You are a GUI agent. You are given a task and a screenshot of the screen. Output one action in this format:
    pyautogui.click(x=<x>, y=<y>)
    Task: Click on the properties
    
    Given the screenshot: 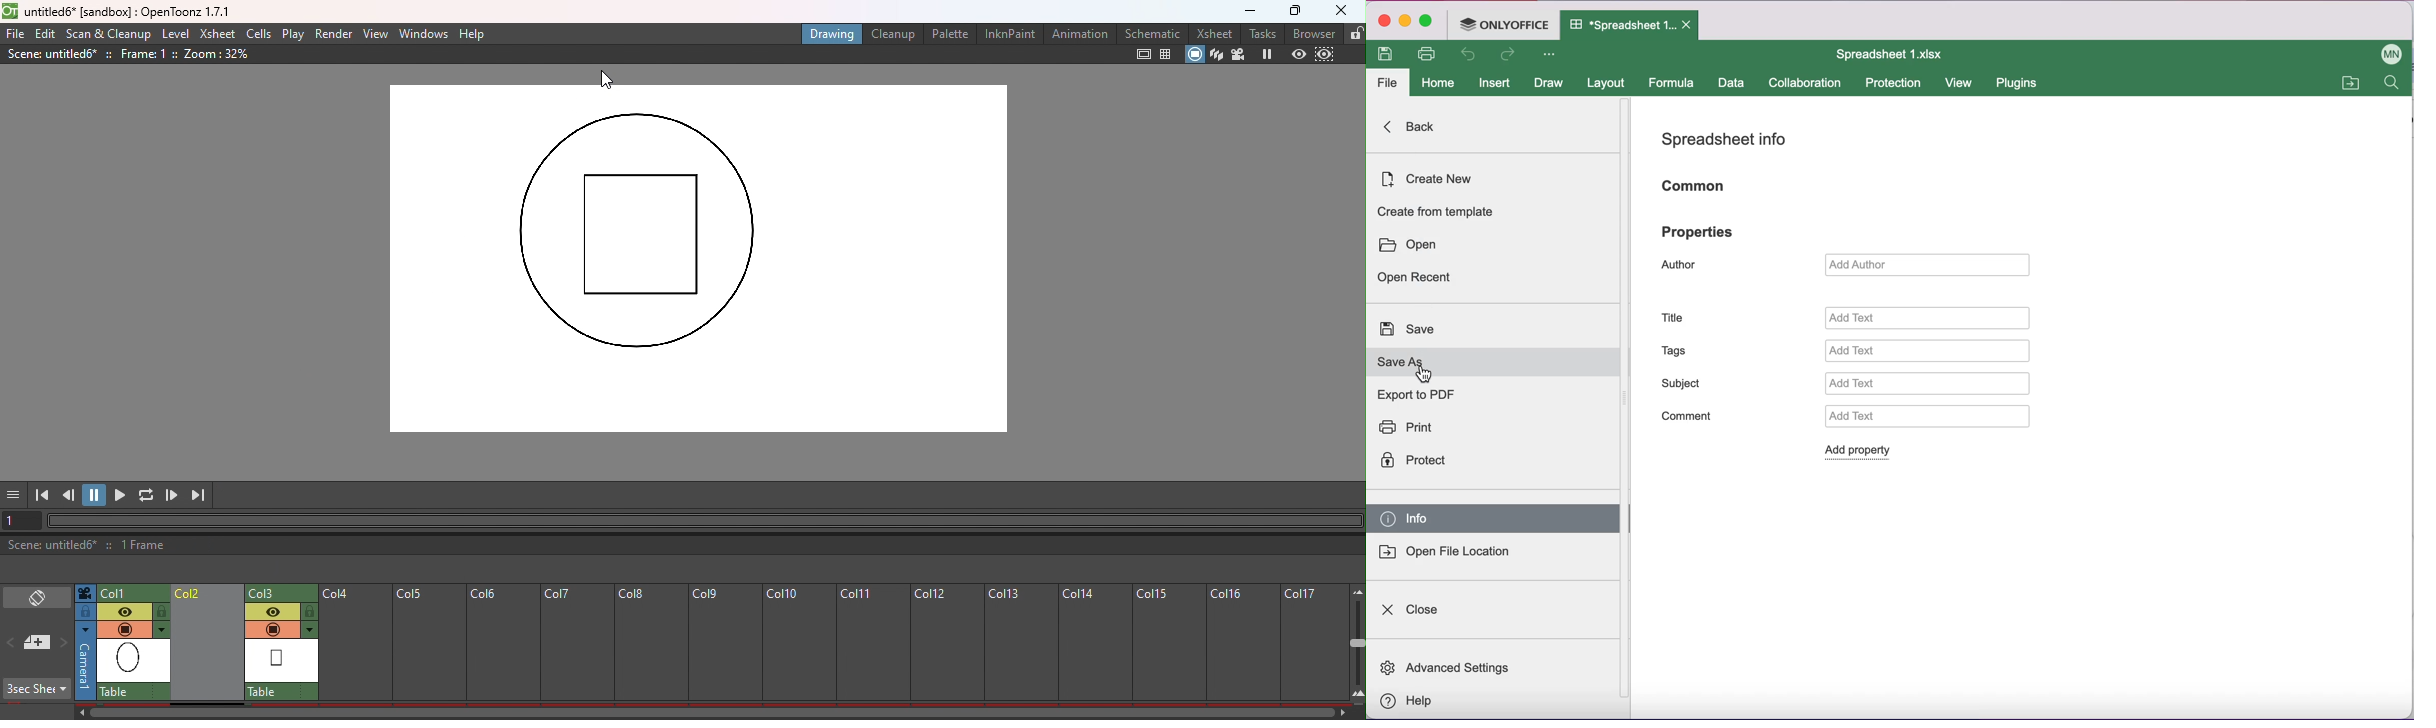 What is the action you would take?
    pyautogui.click(x=1699, y=233)
    